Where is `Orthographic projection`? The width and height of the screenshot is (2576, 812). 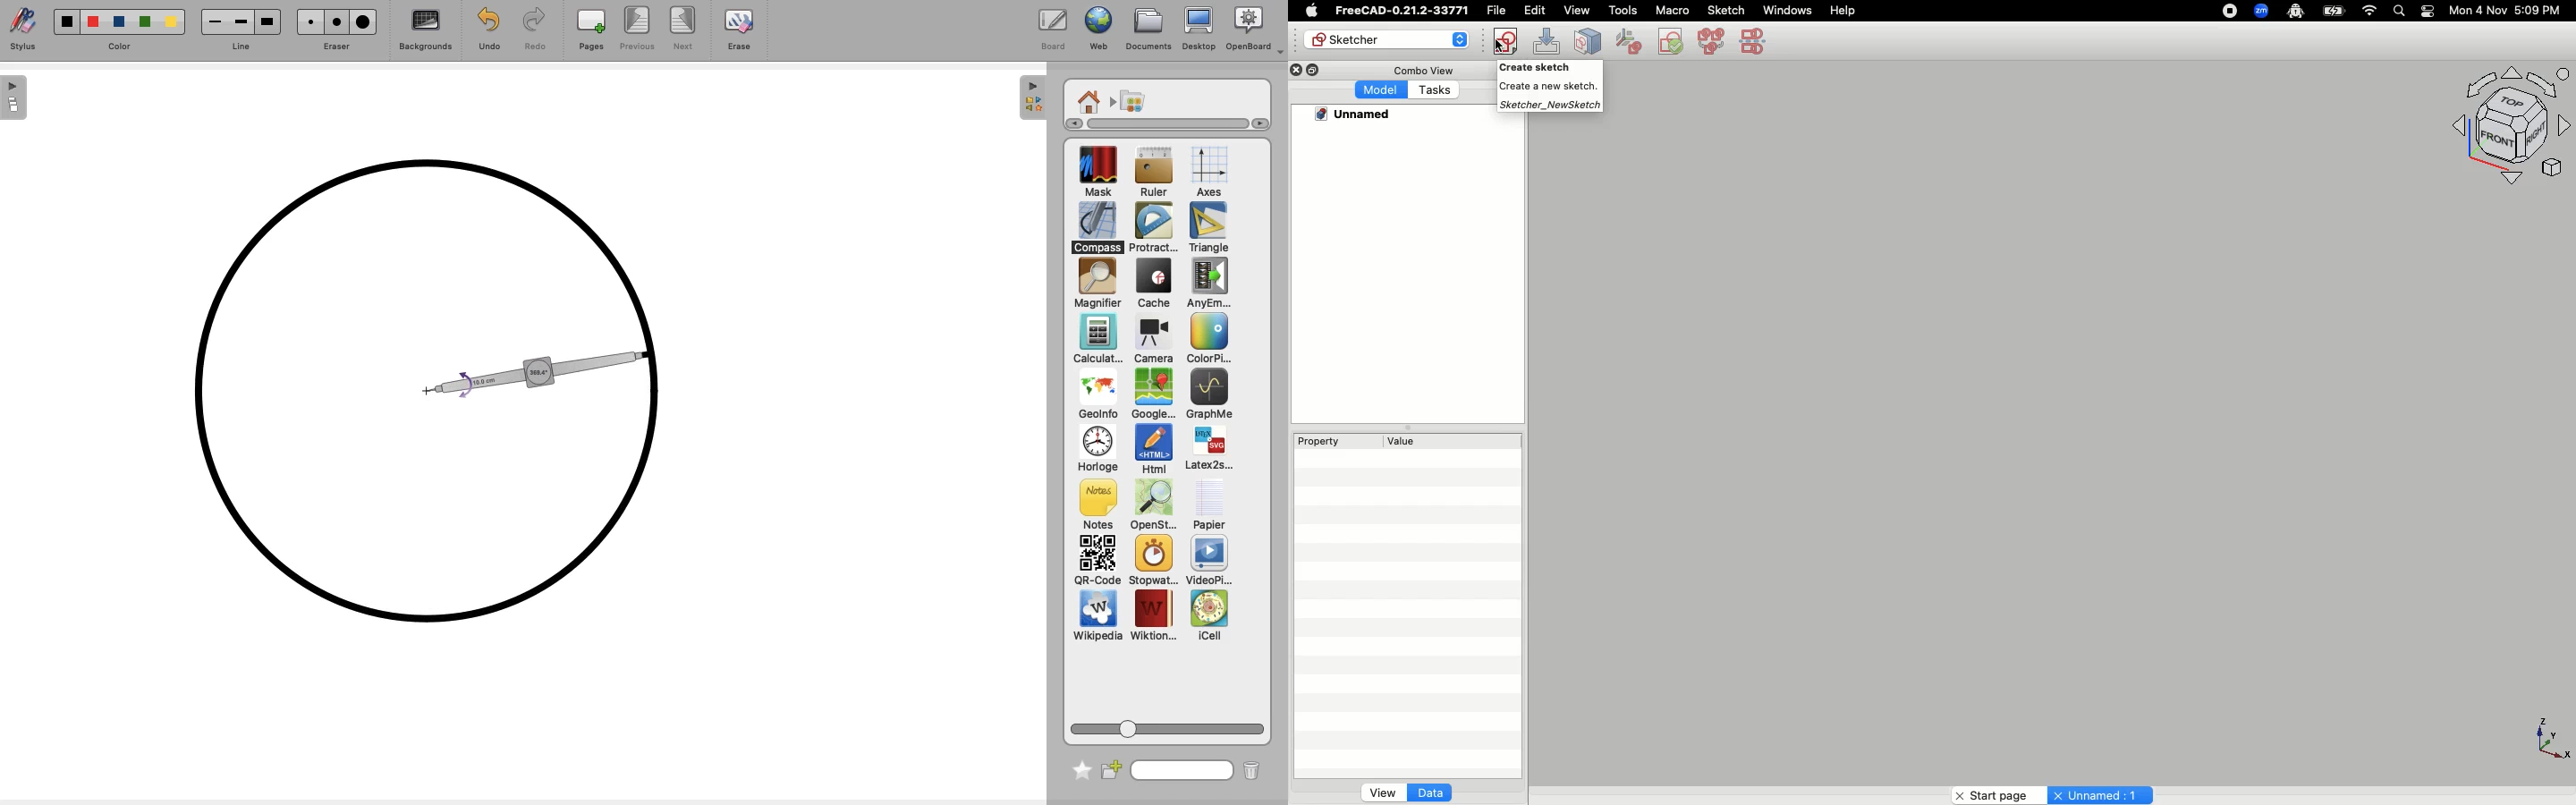 Orthographic projection is located at coordinates (2492, 129).